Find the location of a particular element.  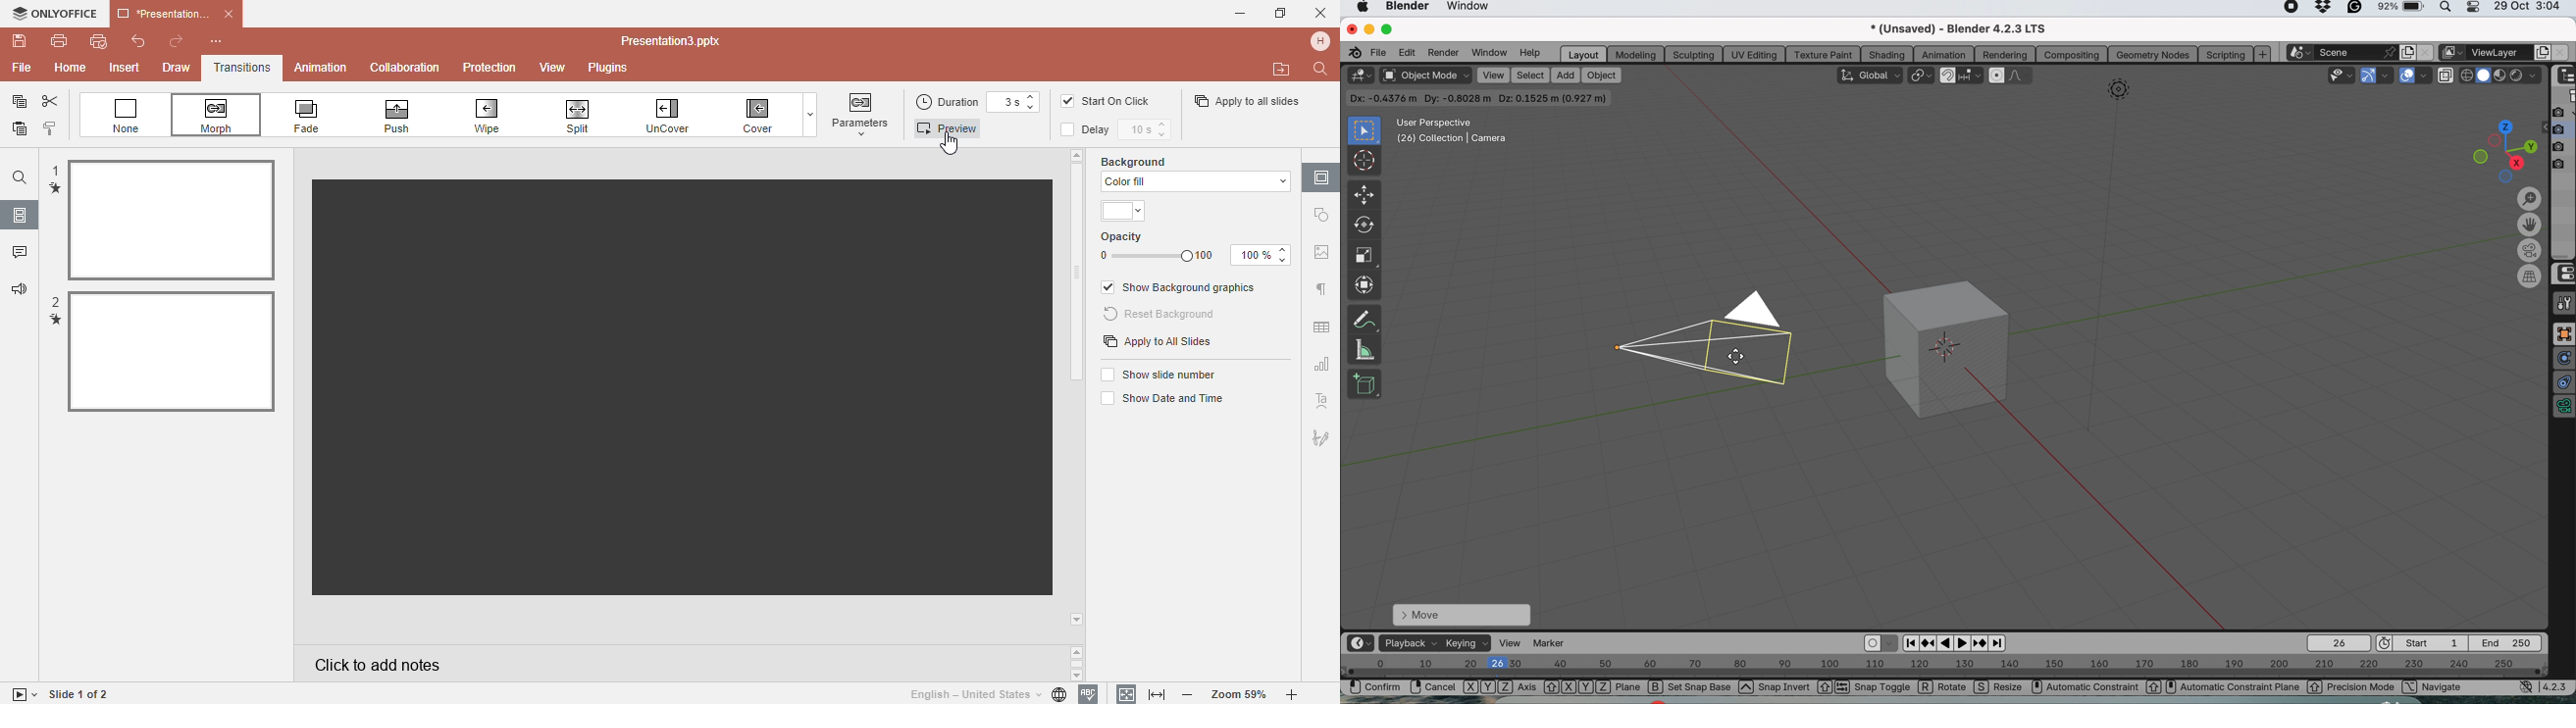

snapping is located at coordinates (1972, 76).